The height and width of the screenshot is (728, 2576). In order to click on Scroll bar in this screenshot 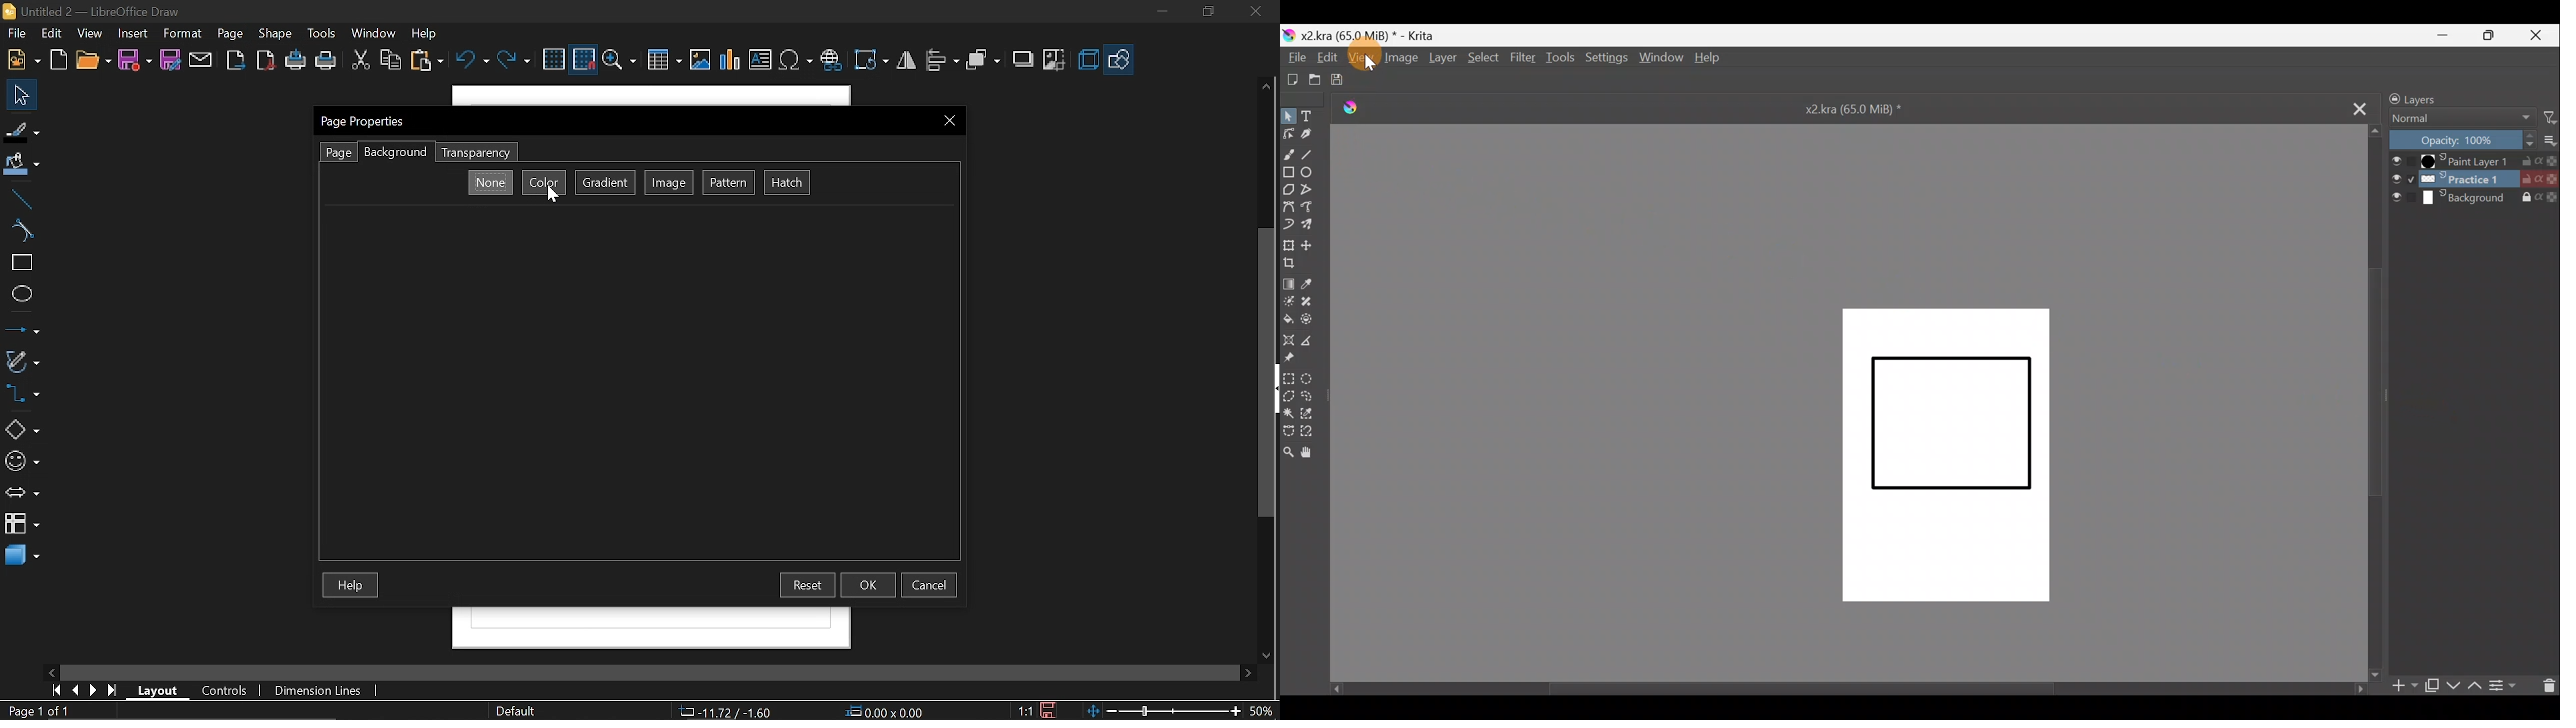, I will do `click(2375, 404)`.